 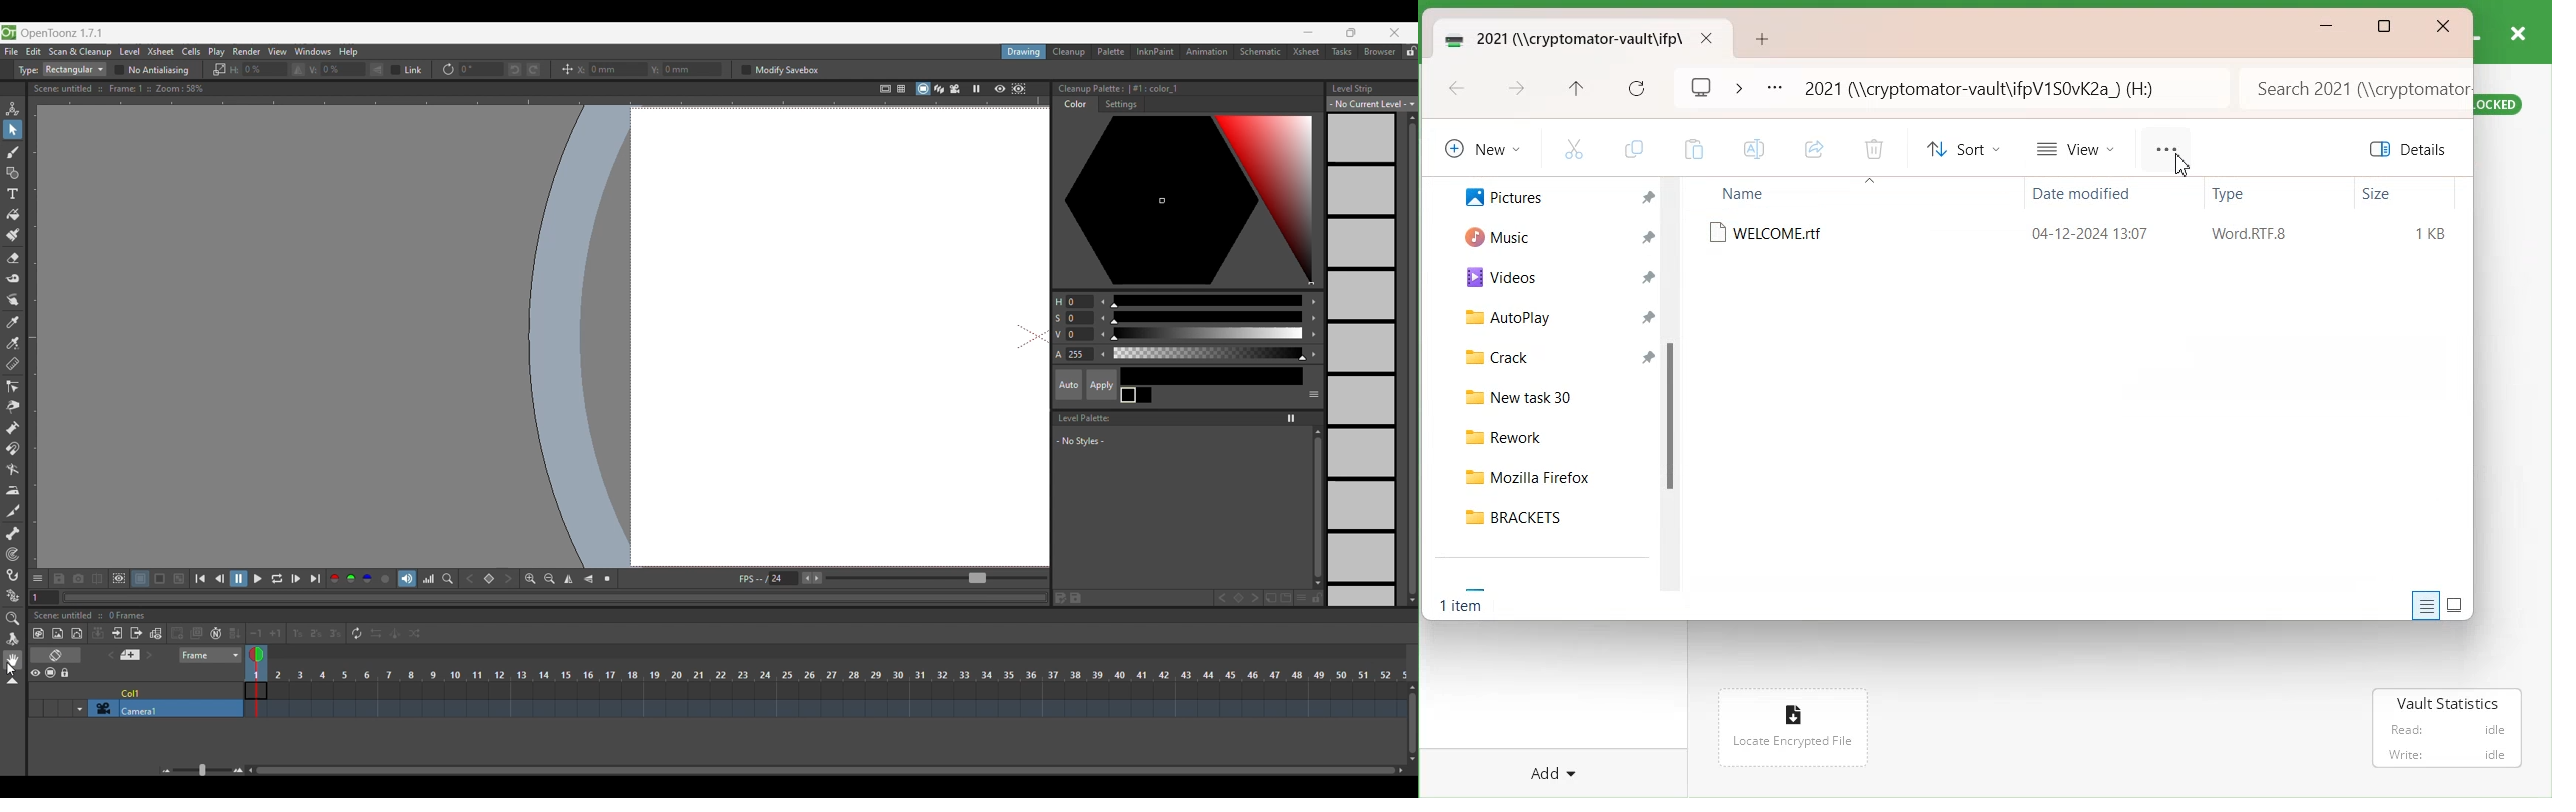 What do you see at coordinates (1774, 89) in the screenshot?
I see `More` at bounding box center [1774, 89].